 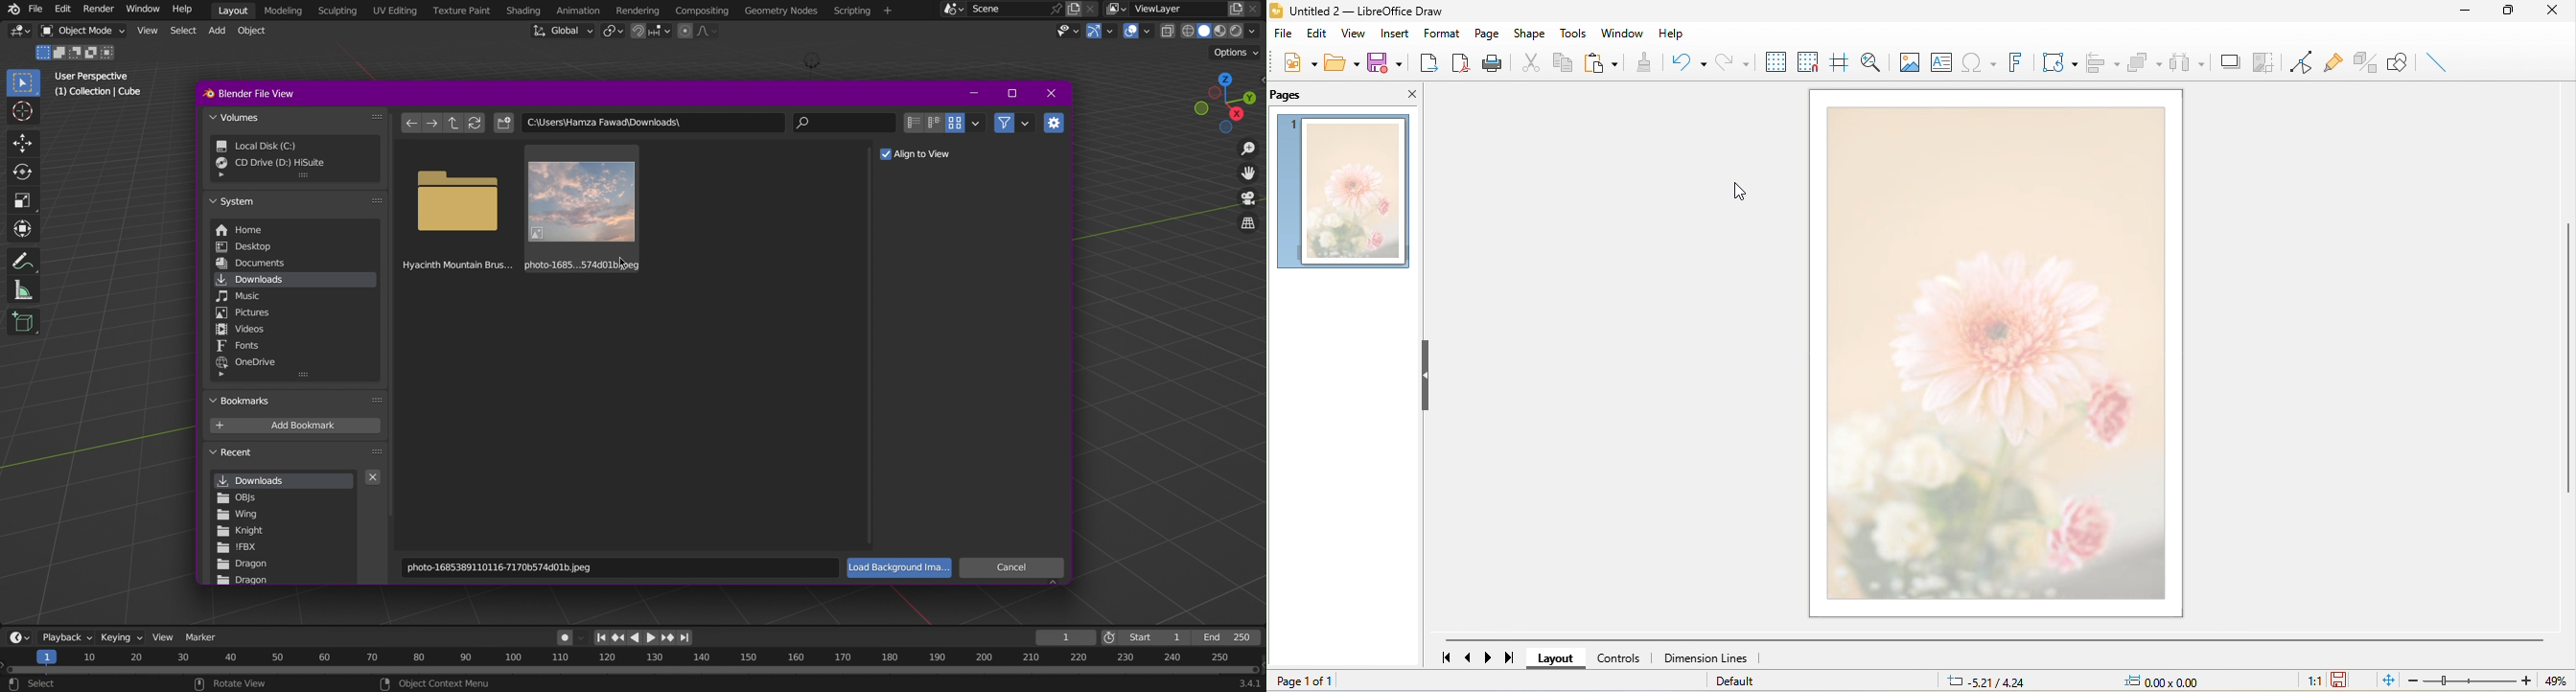 I want to click on text box, so click(x=1948, y=62).